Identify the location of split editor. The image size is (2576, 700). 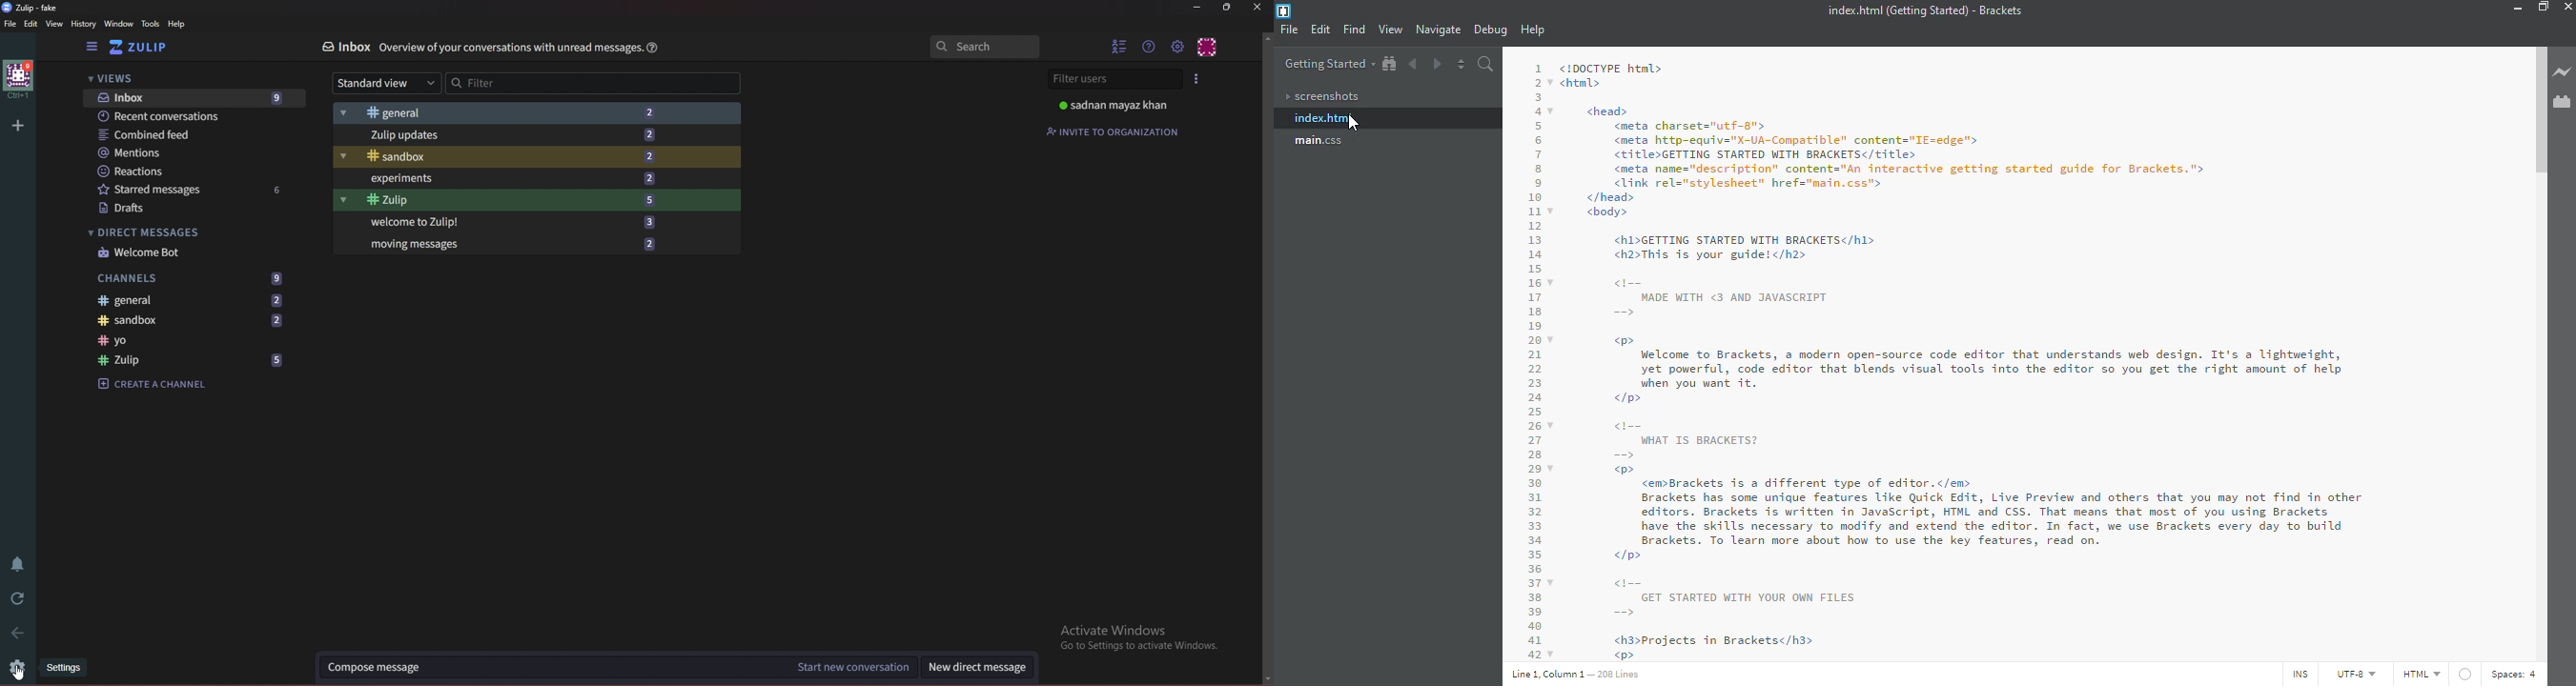
(1462, 64).